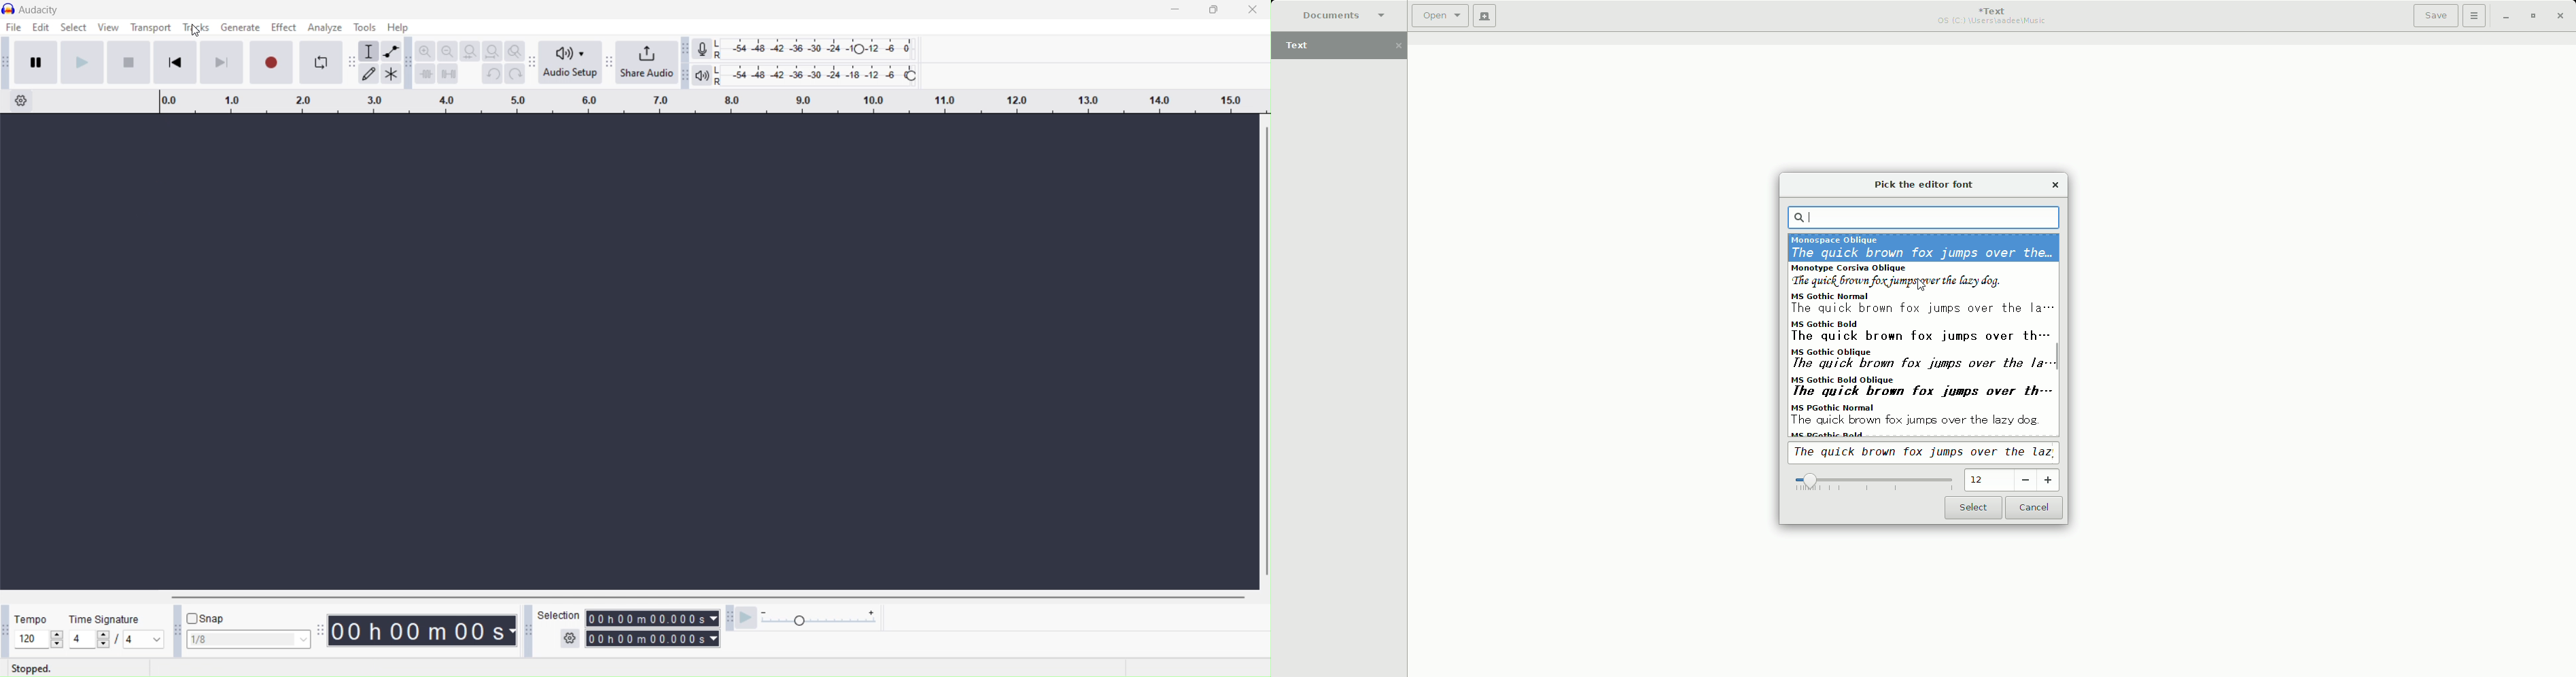 This screenshot has height=700, width=2576. What do you see at coordinates (408, 60) in the screenshot?
I see `Audacity edit toolbar` at bounding box center [408, 60].